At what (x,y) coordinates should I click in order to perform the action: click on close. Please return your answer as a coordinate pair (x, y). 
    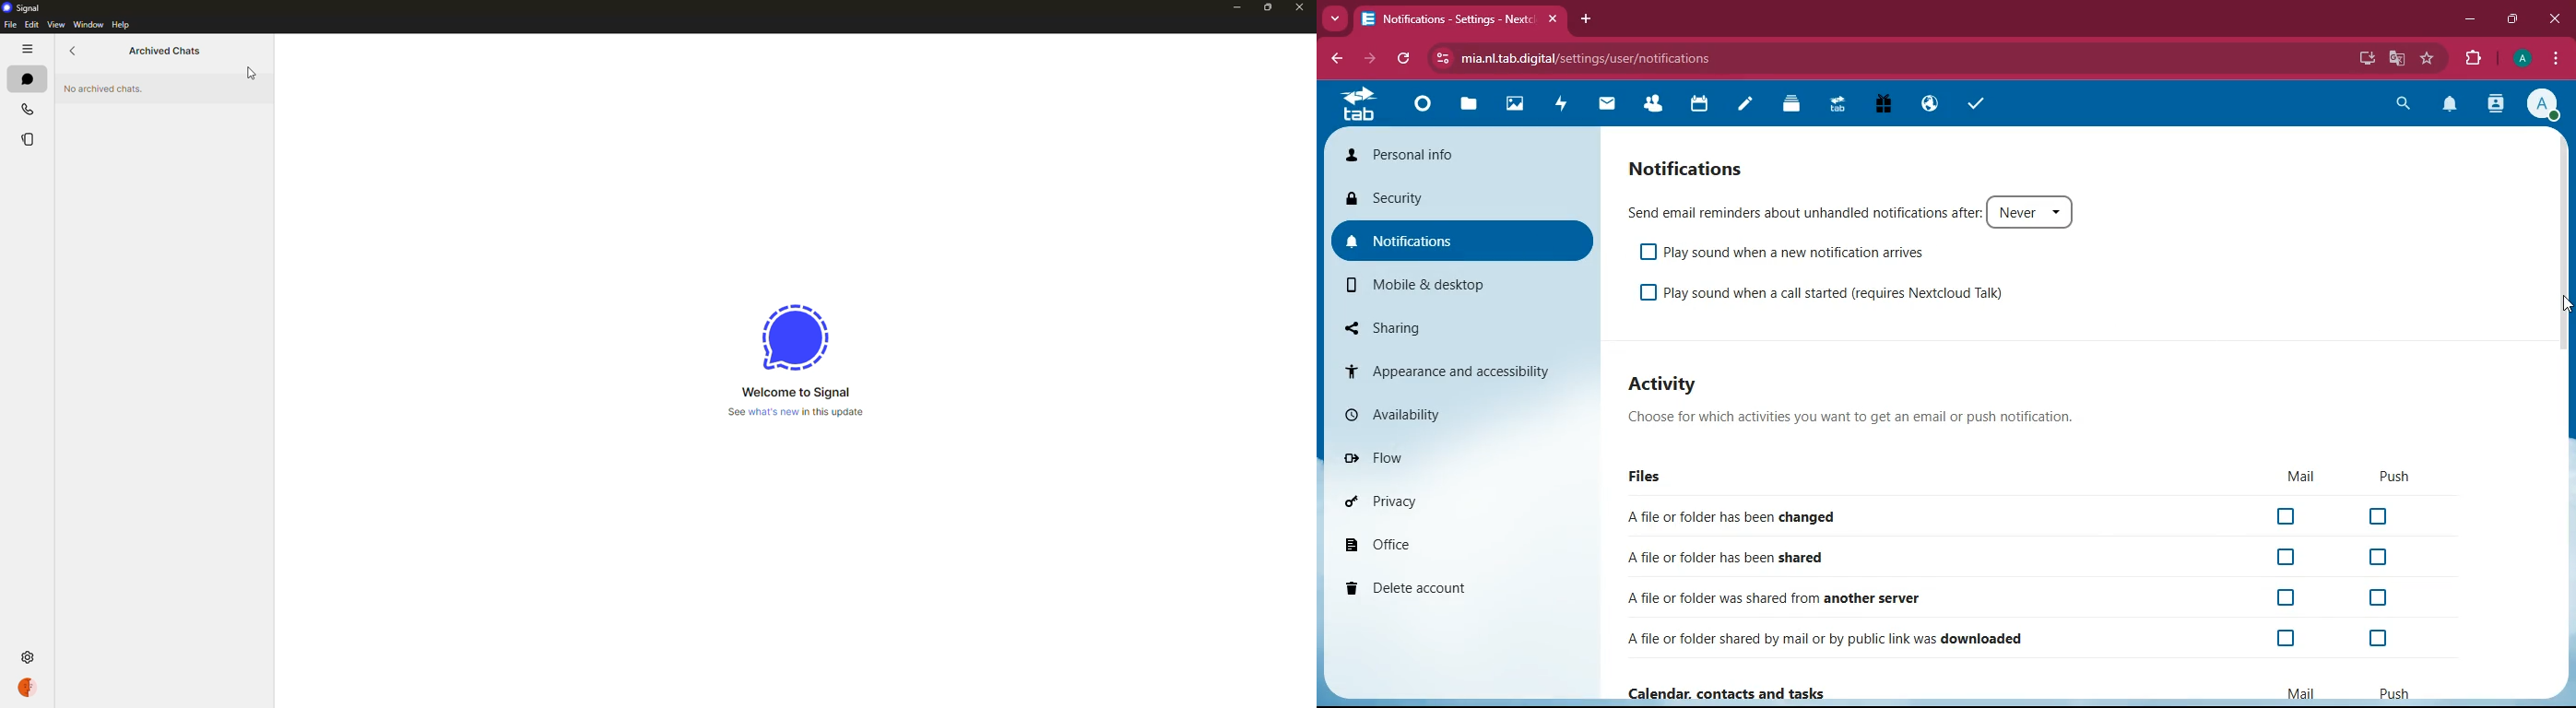
    Looking at the image, I should click on (1551, 19).